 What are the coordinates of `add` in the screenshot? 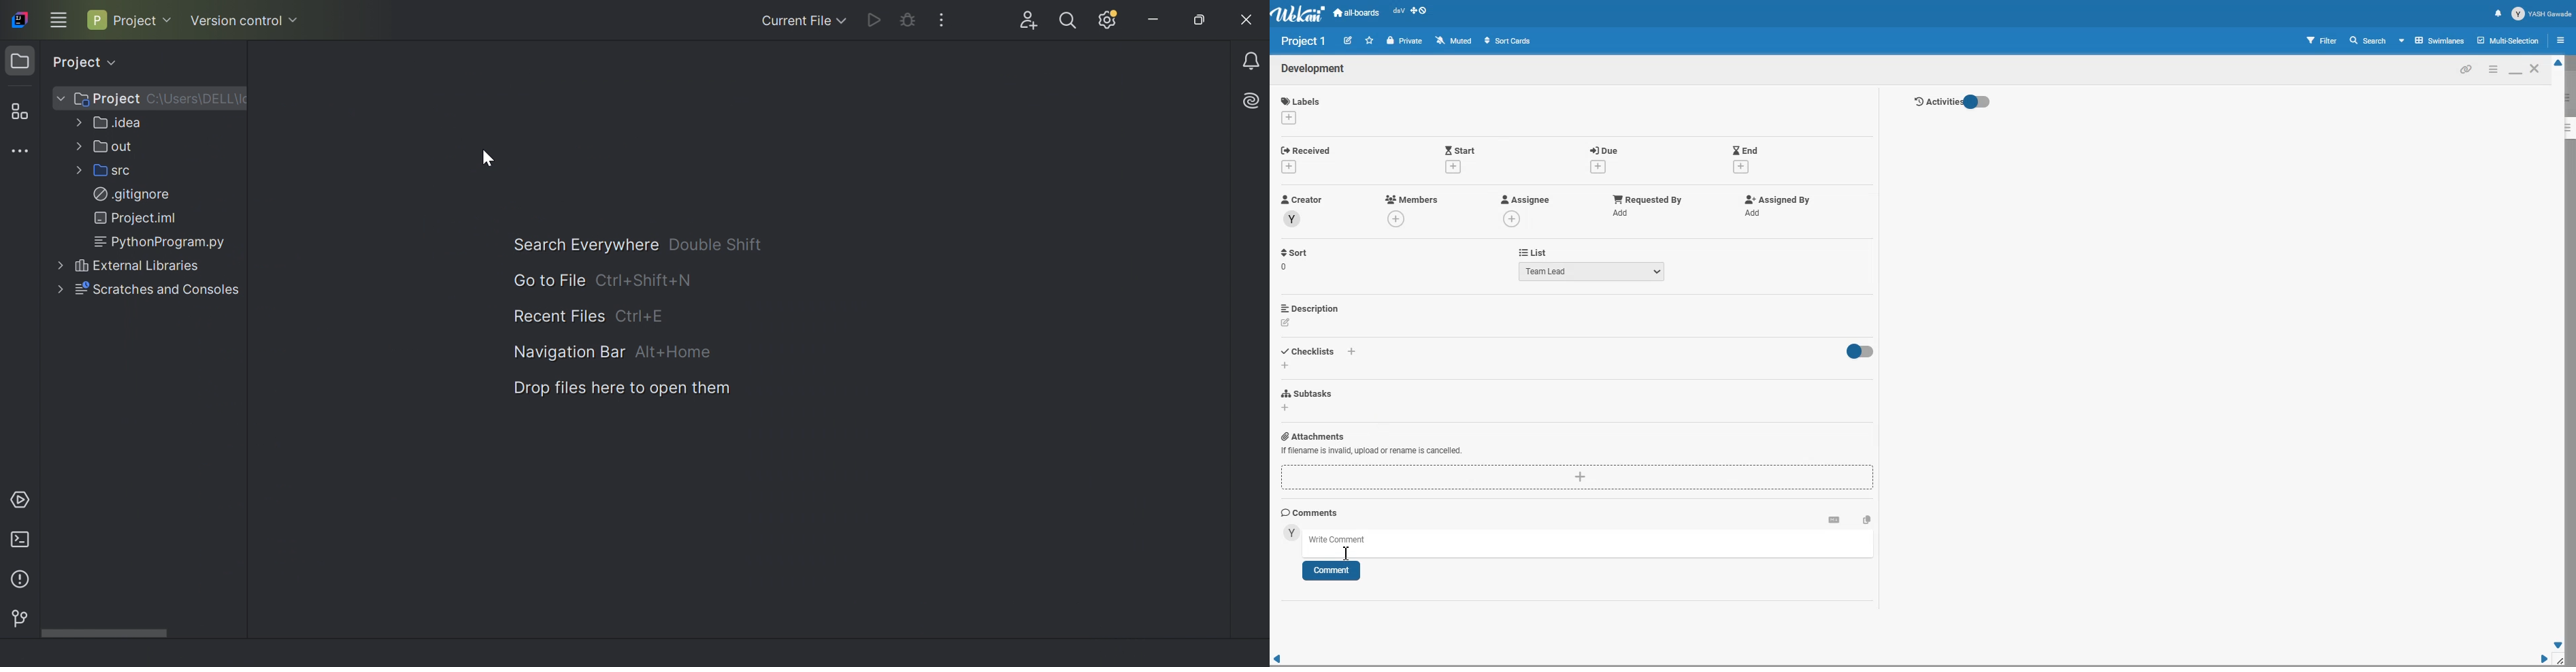 It's located at (1288, 117).